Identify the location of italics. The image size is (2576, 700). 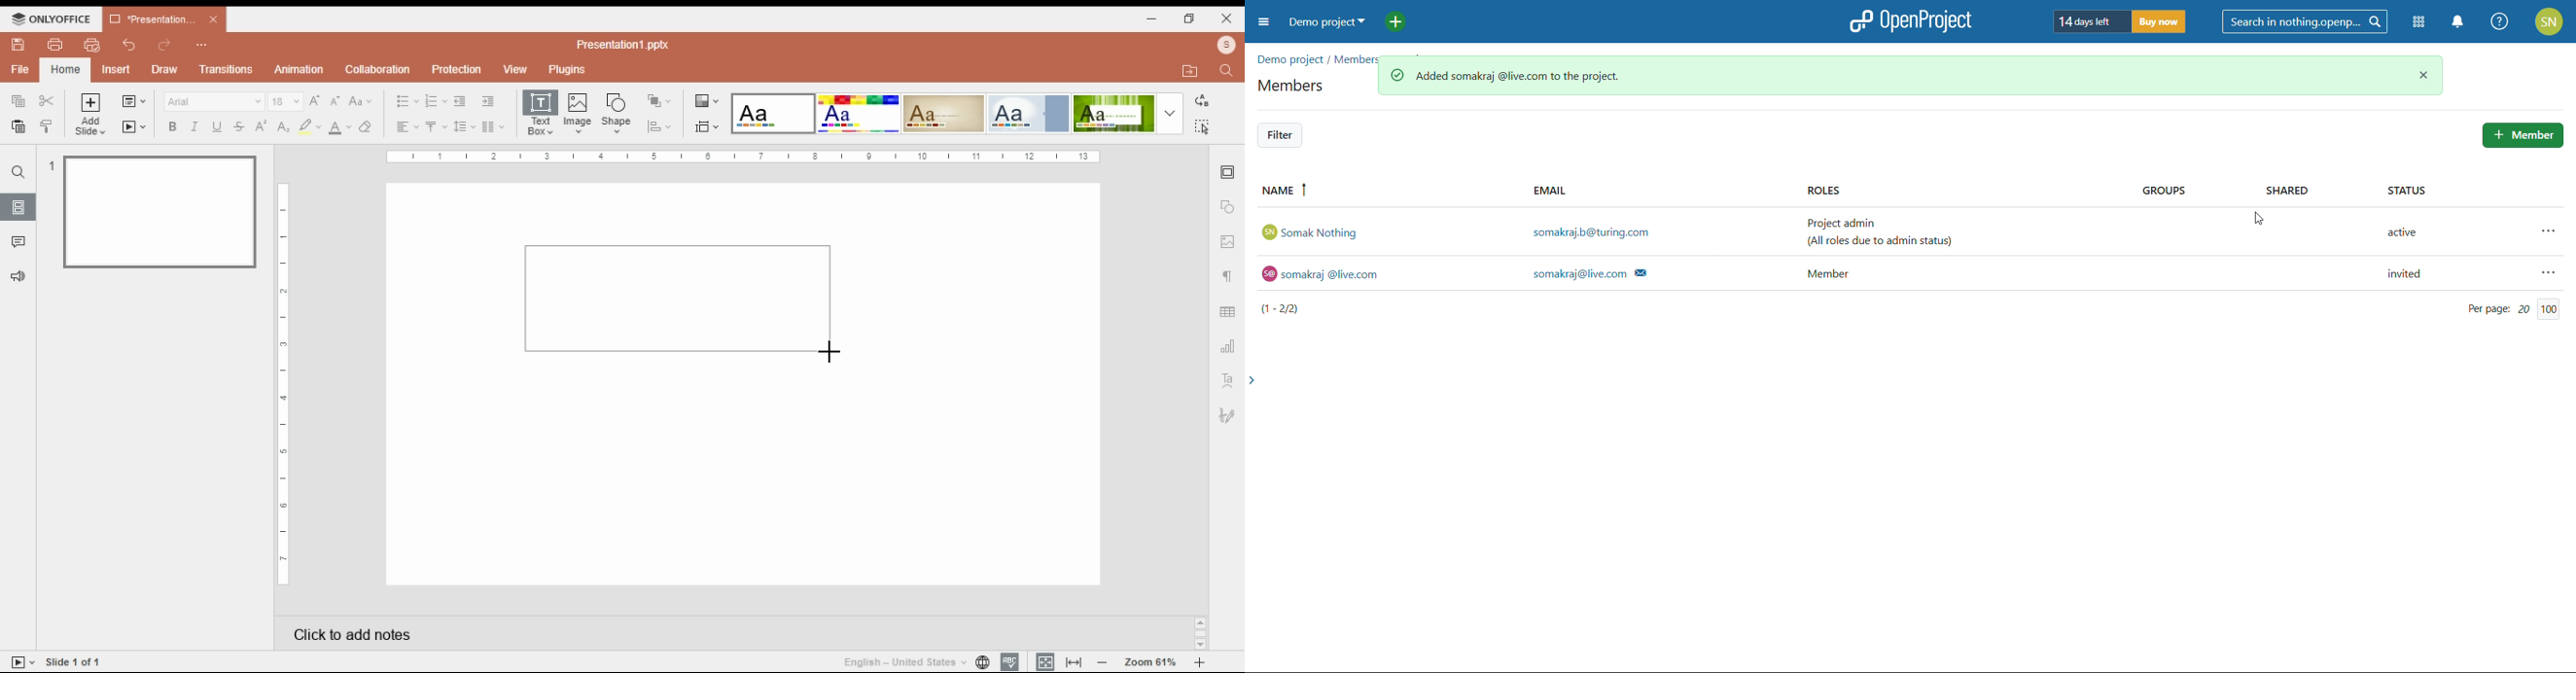
(194, 126).